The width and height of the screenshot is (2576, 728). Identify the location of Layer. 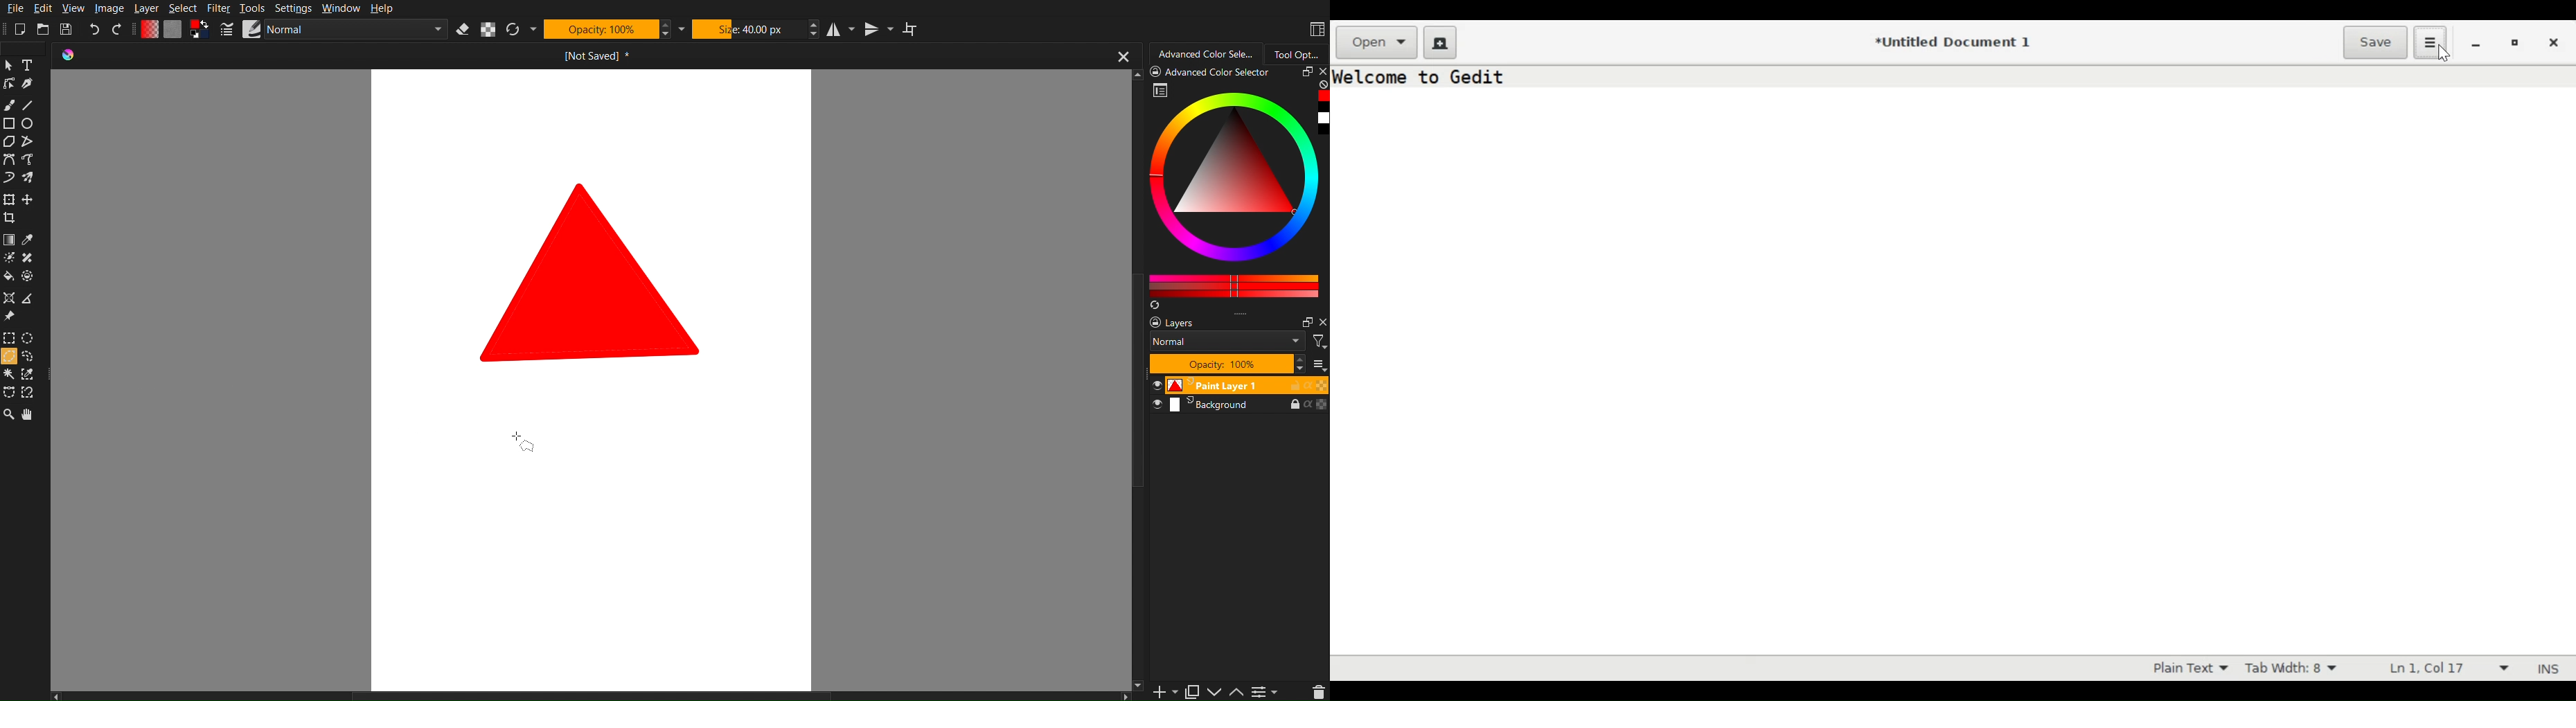
(145, 8).